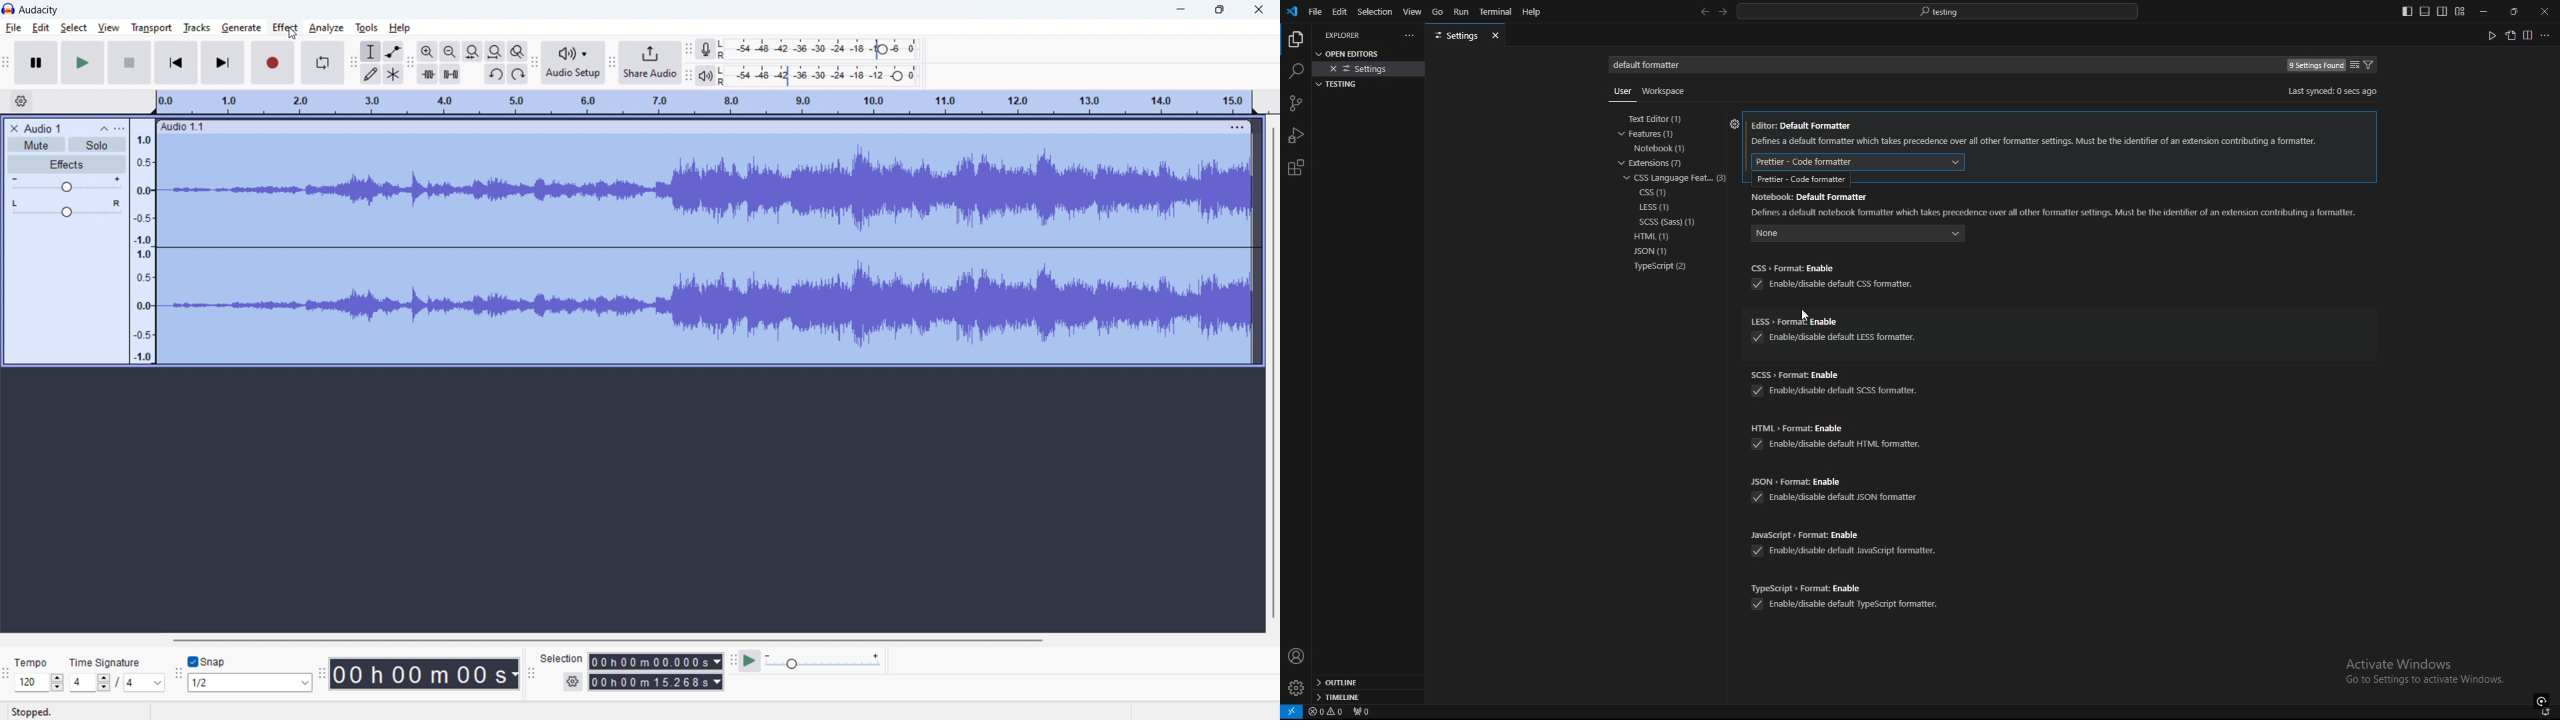 Image resolution: width=2576 pixels, height=728 pixels. Describe the element at coordinates (400, 28) in the screenshot. I see `help` at that location.